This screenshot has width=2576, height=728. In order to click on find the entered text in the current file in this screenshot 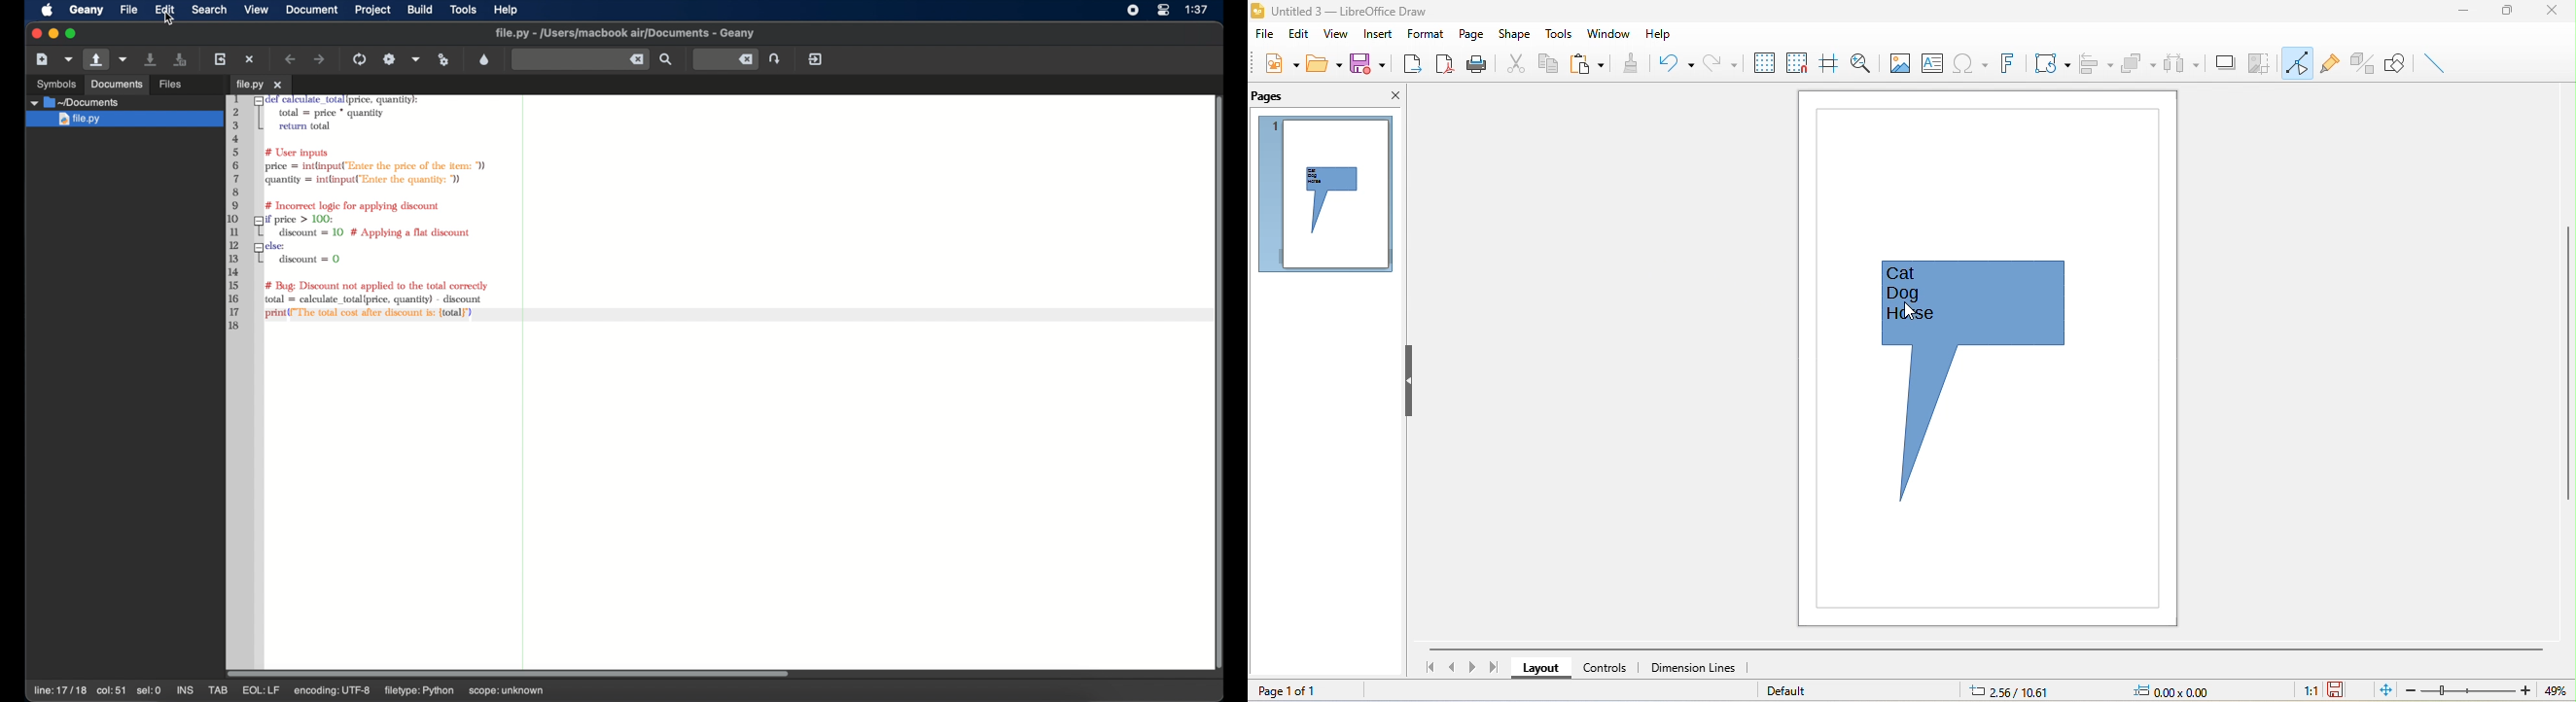, I will do `click(667, 60)`.